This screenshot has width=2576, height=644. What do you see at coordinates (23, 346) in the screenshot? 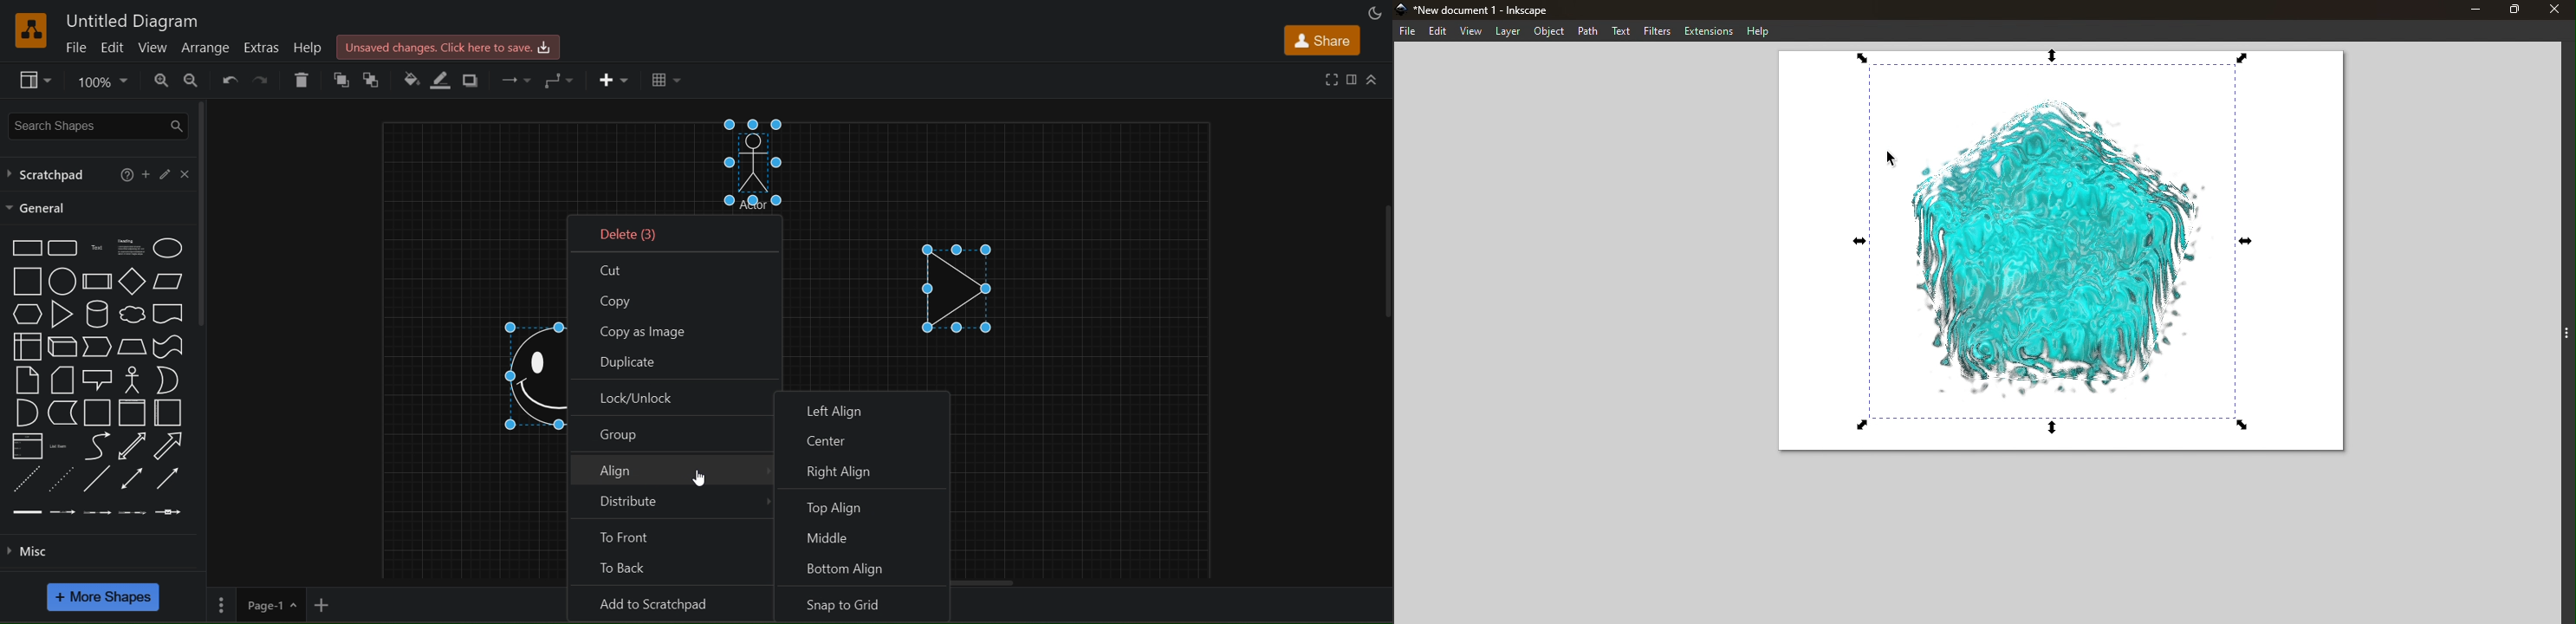
I see `internal storage` at bounding box center [23, 346].